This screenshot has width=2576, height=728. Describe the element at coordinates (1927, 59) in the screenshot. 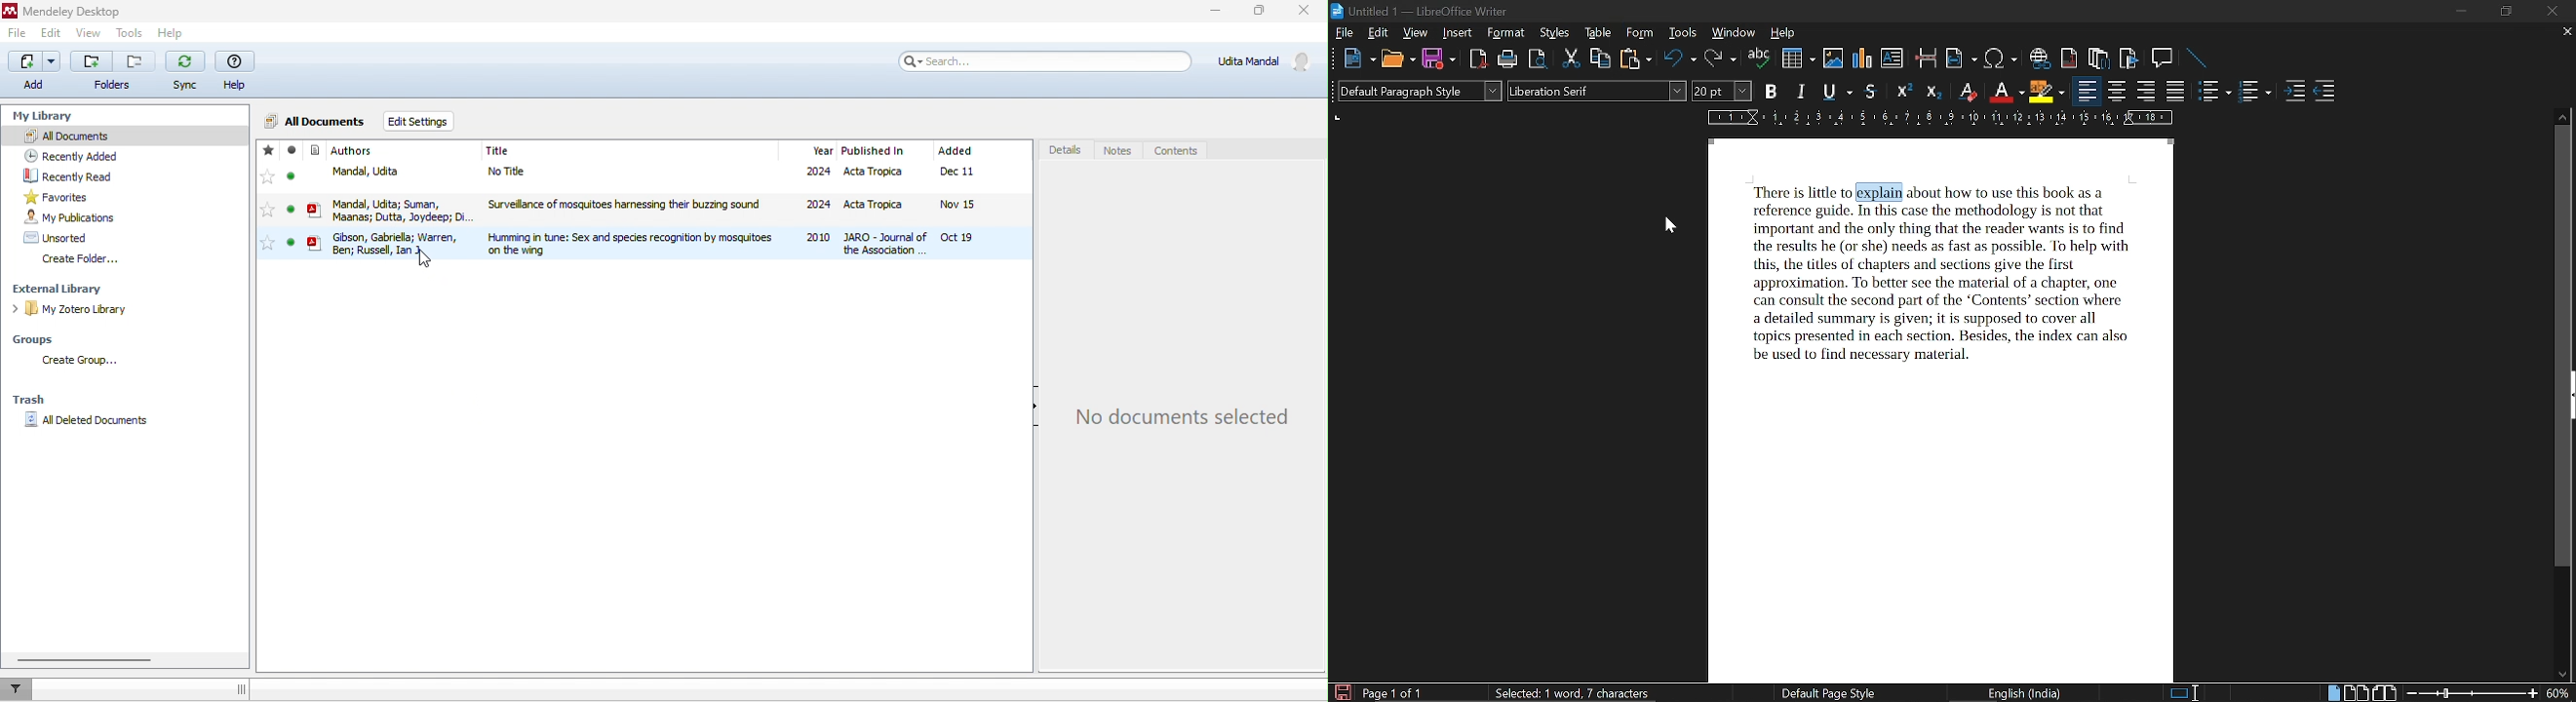

I see `insert page break` at that location.